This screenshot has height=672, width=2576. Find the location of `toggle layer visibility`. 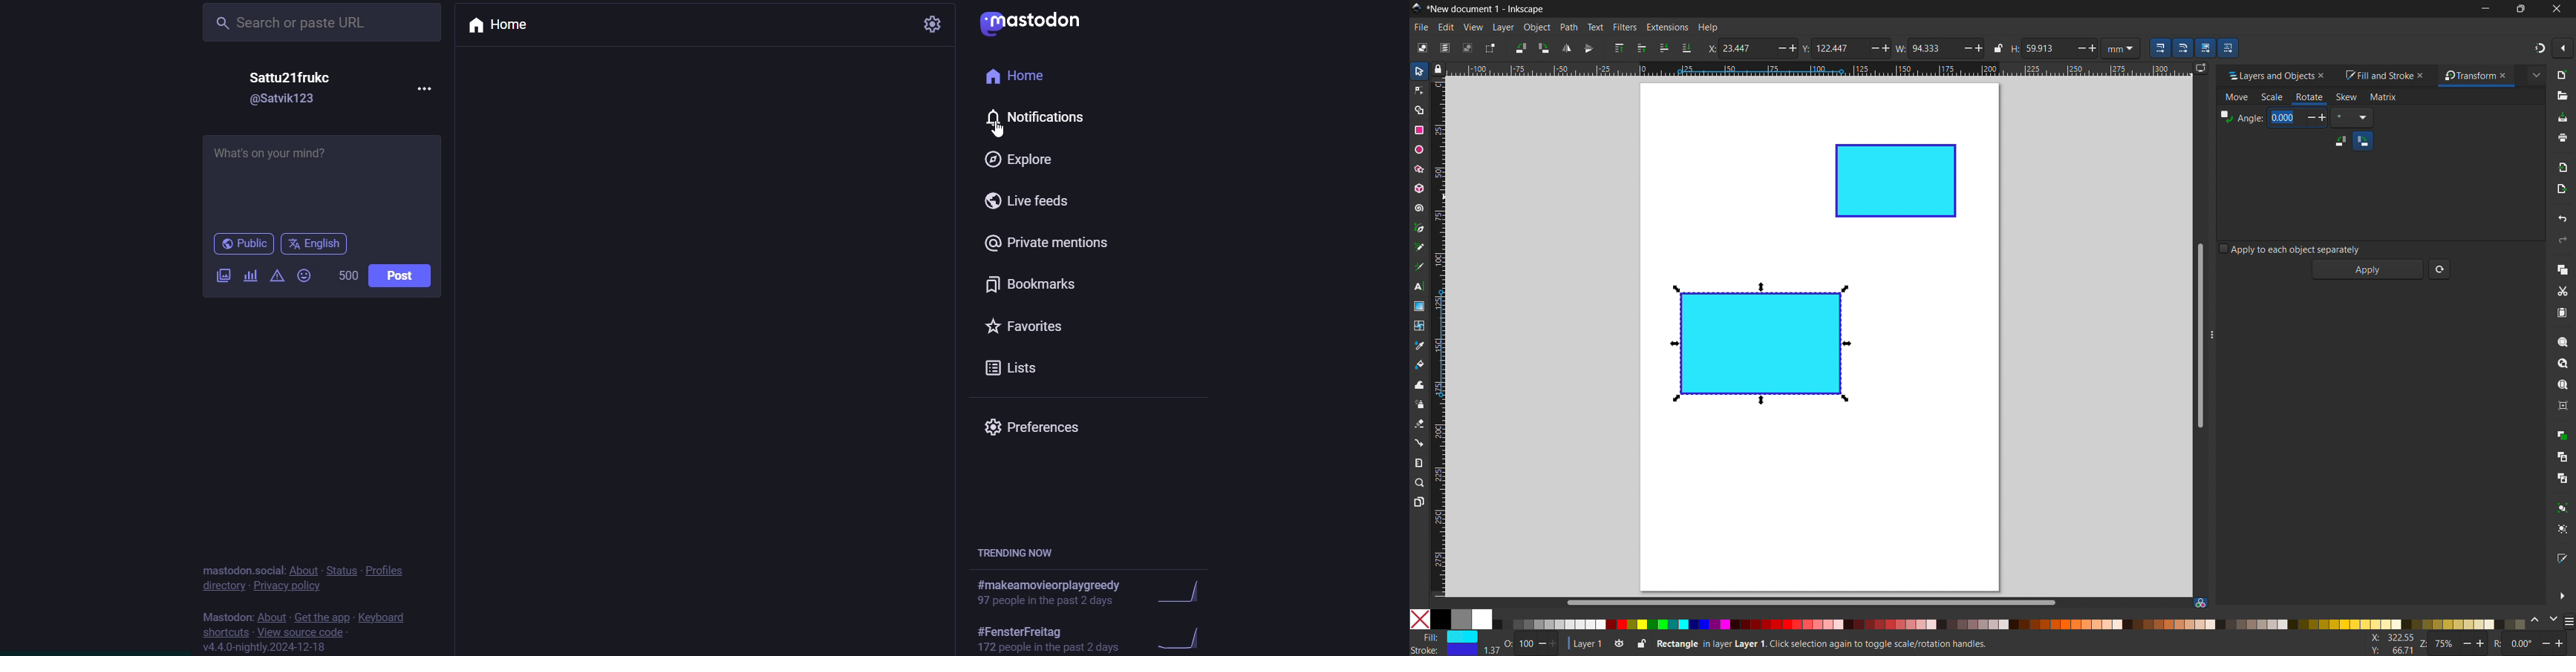

toggle layer visibility is located at coordinates (1620, 644).